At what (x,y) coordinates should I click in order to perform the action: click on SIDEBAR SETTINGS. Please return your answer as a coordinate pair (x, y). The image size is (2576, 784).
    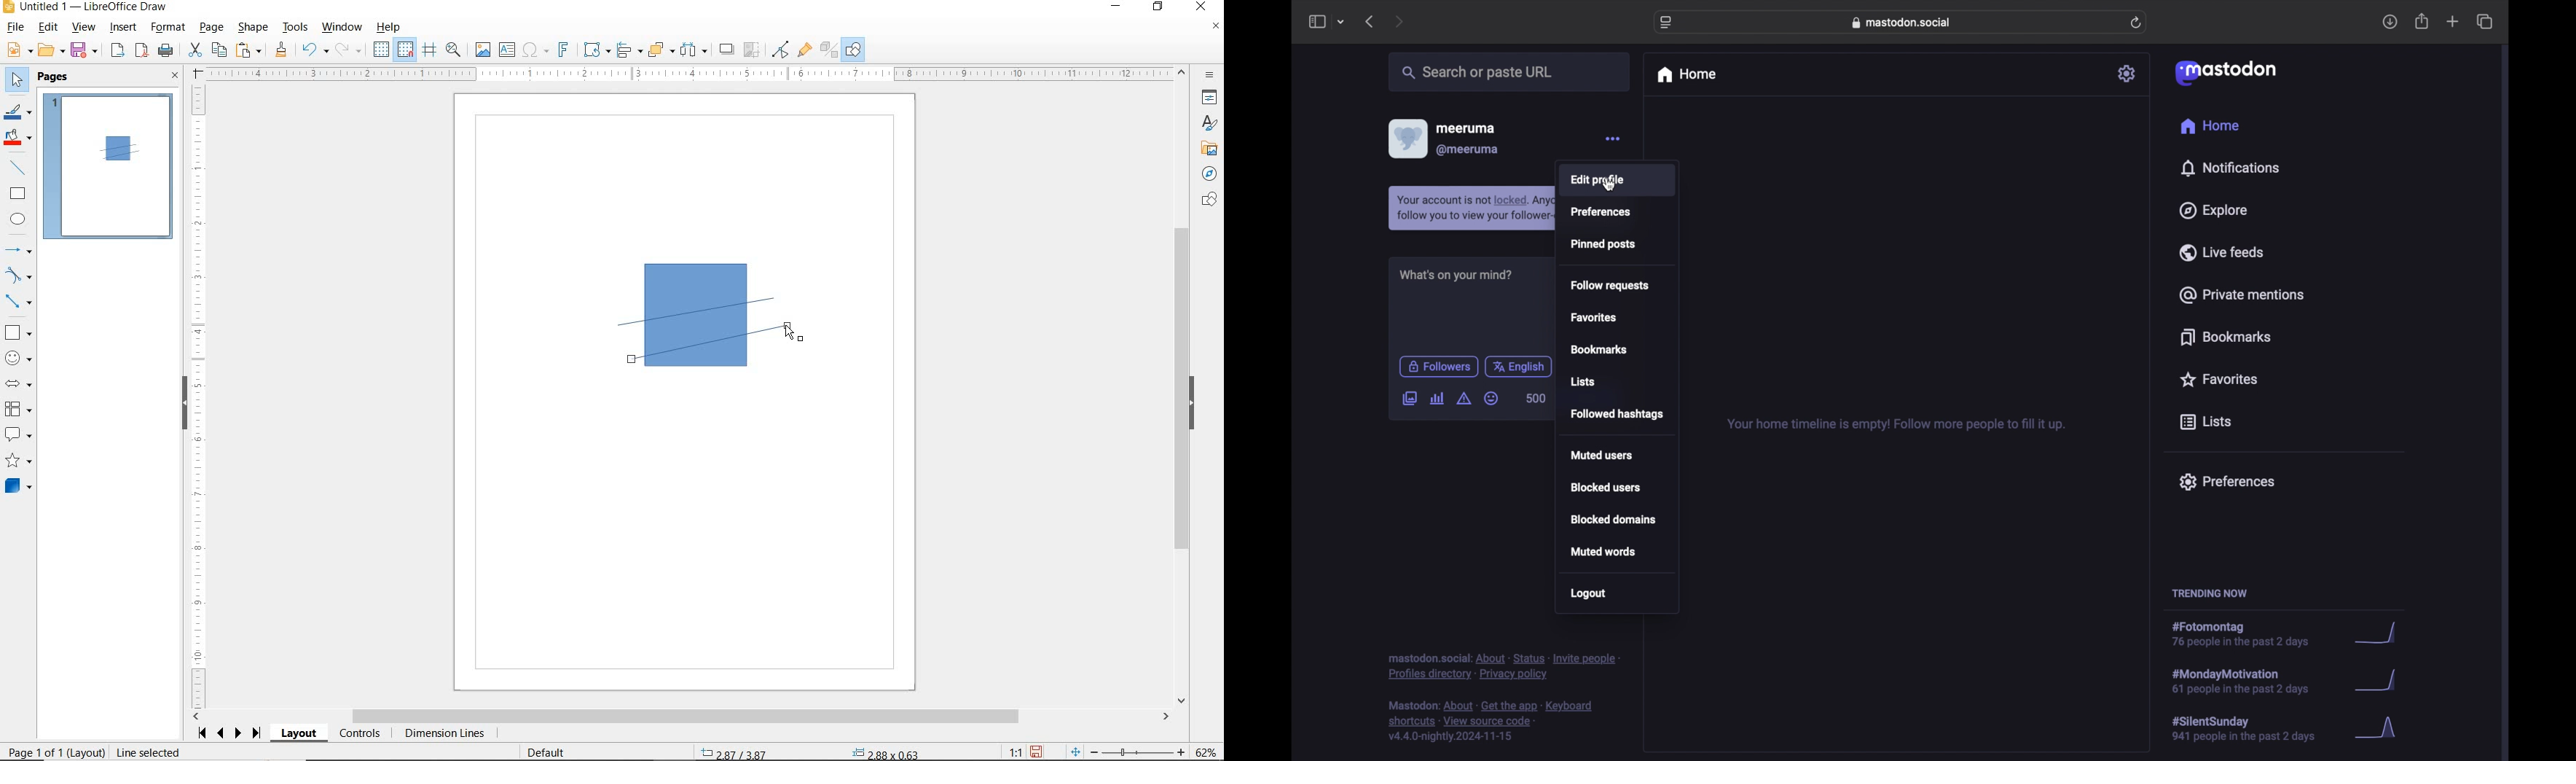
    Looking at the image, I should click on (1211, 76).